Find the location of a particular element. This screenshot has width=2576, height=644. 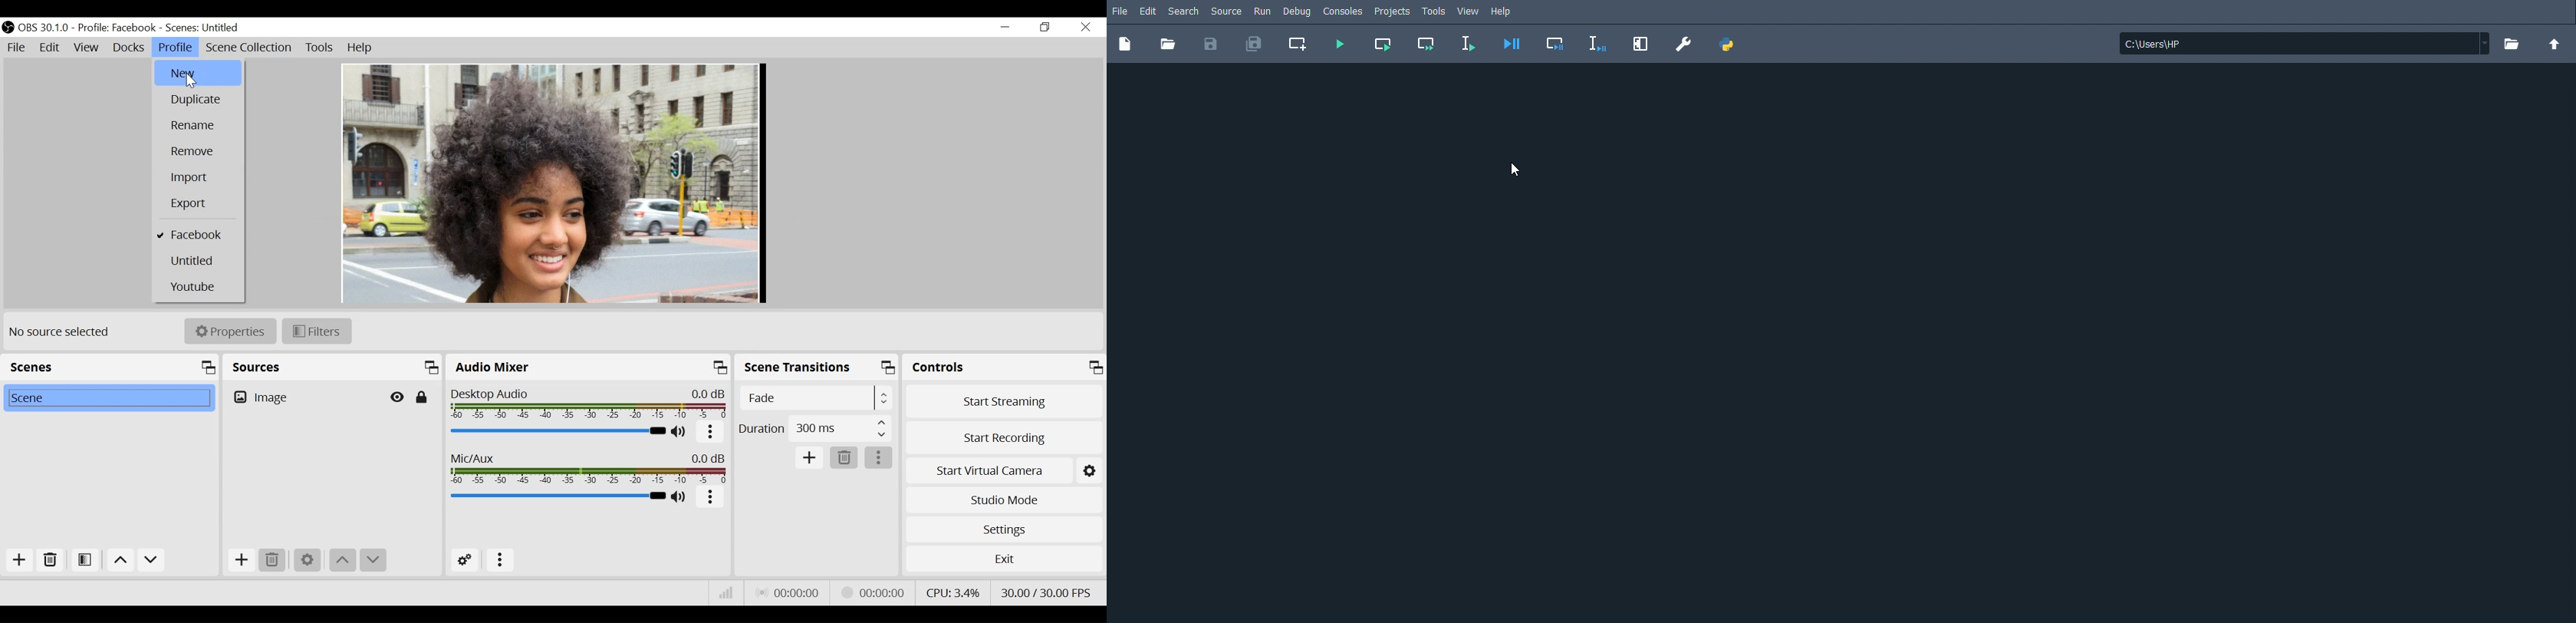

File is located at coordinates (1120, 11).